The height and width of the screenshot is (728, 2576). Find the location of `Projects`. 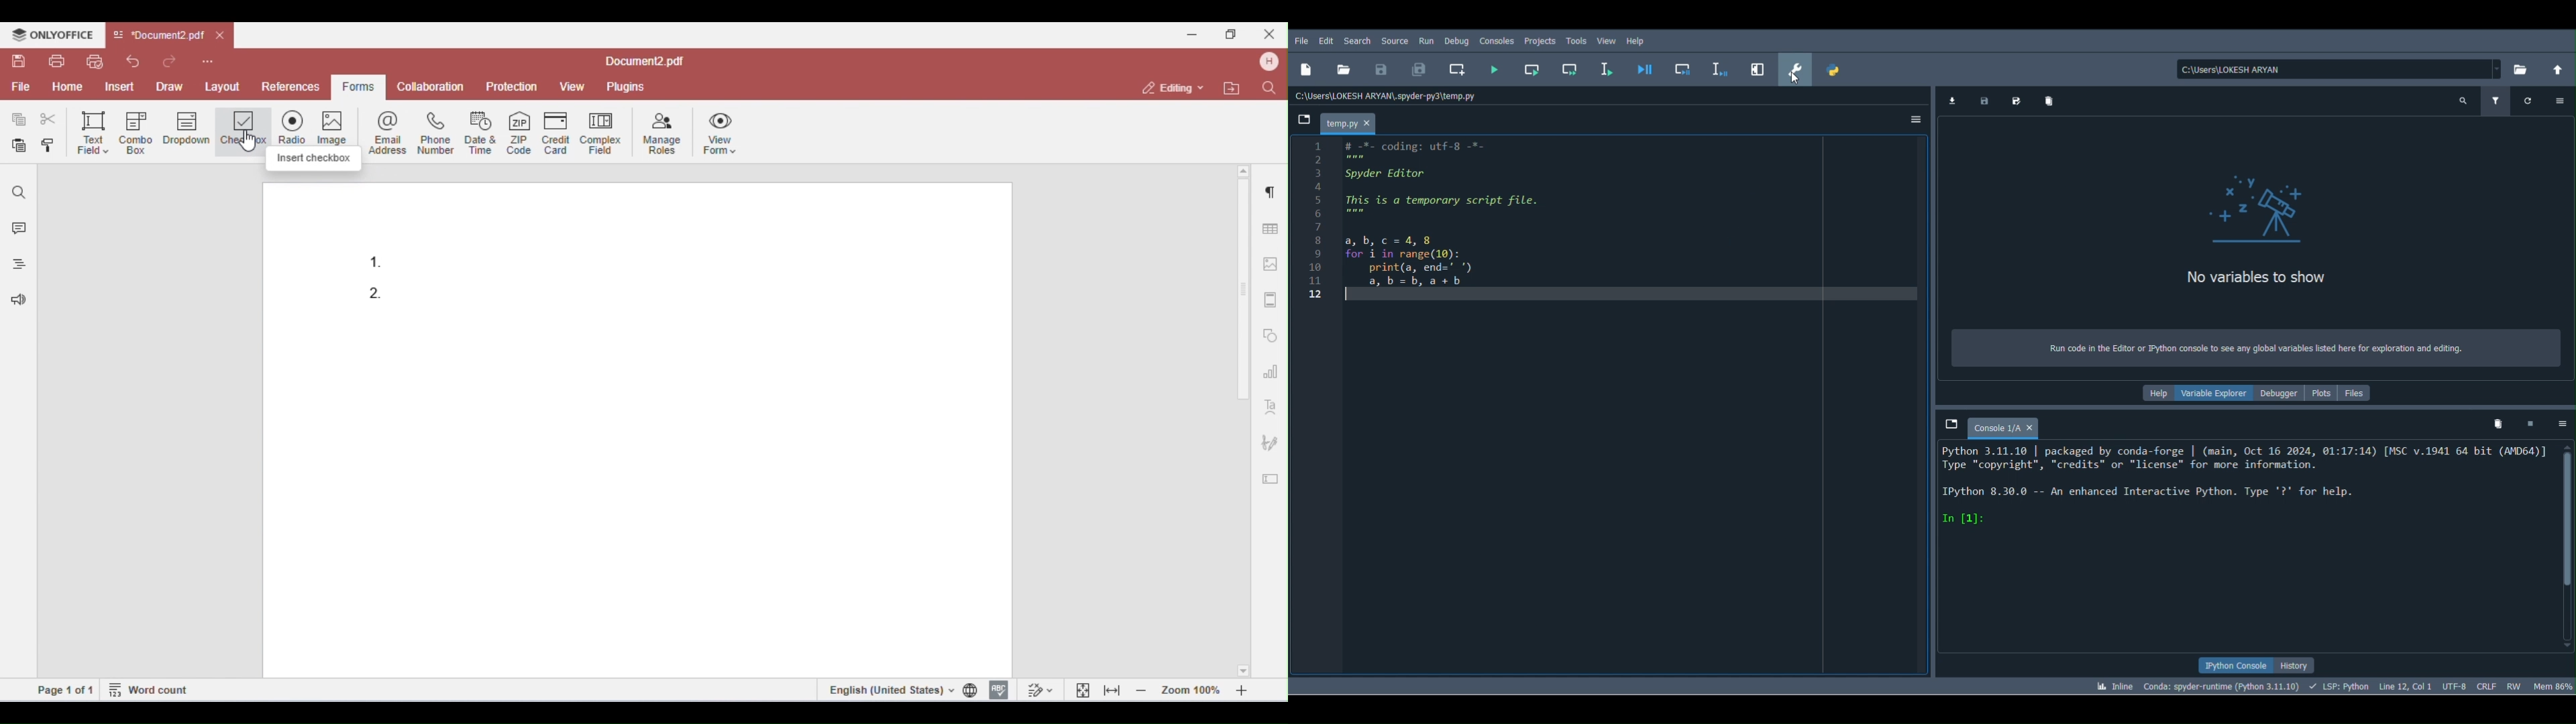

Projects is located at coordinates (1540, 42).